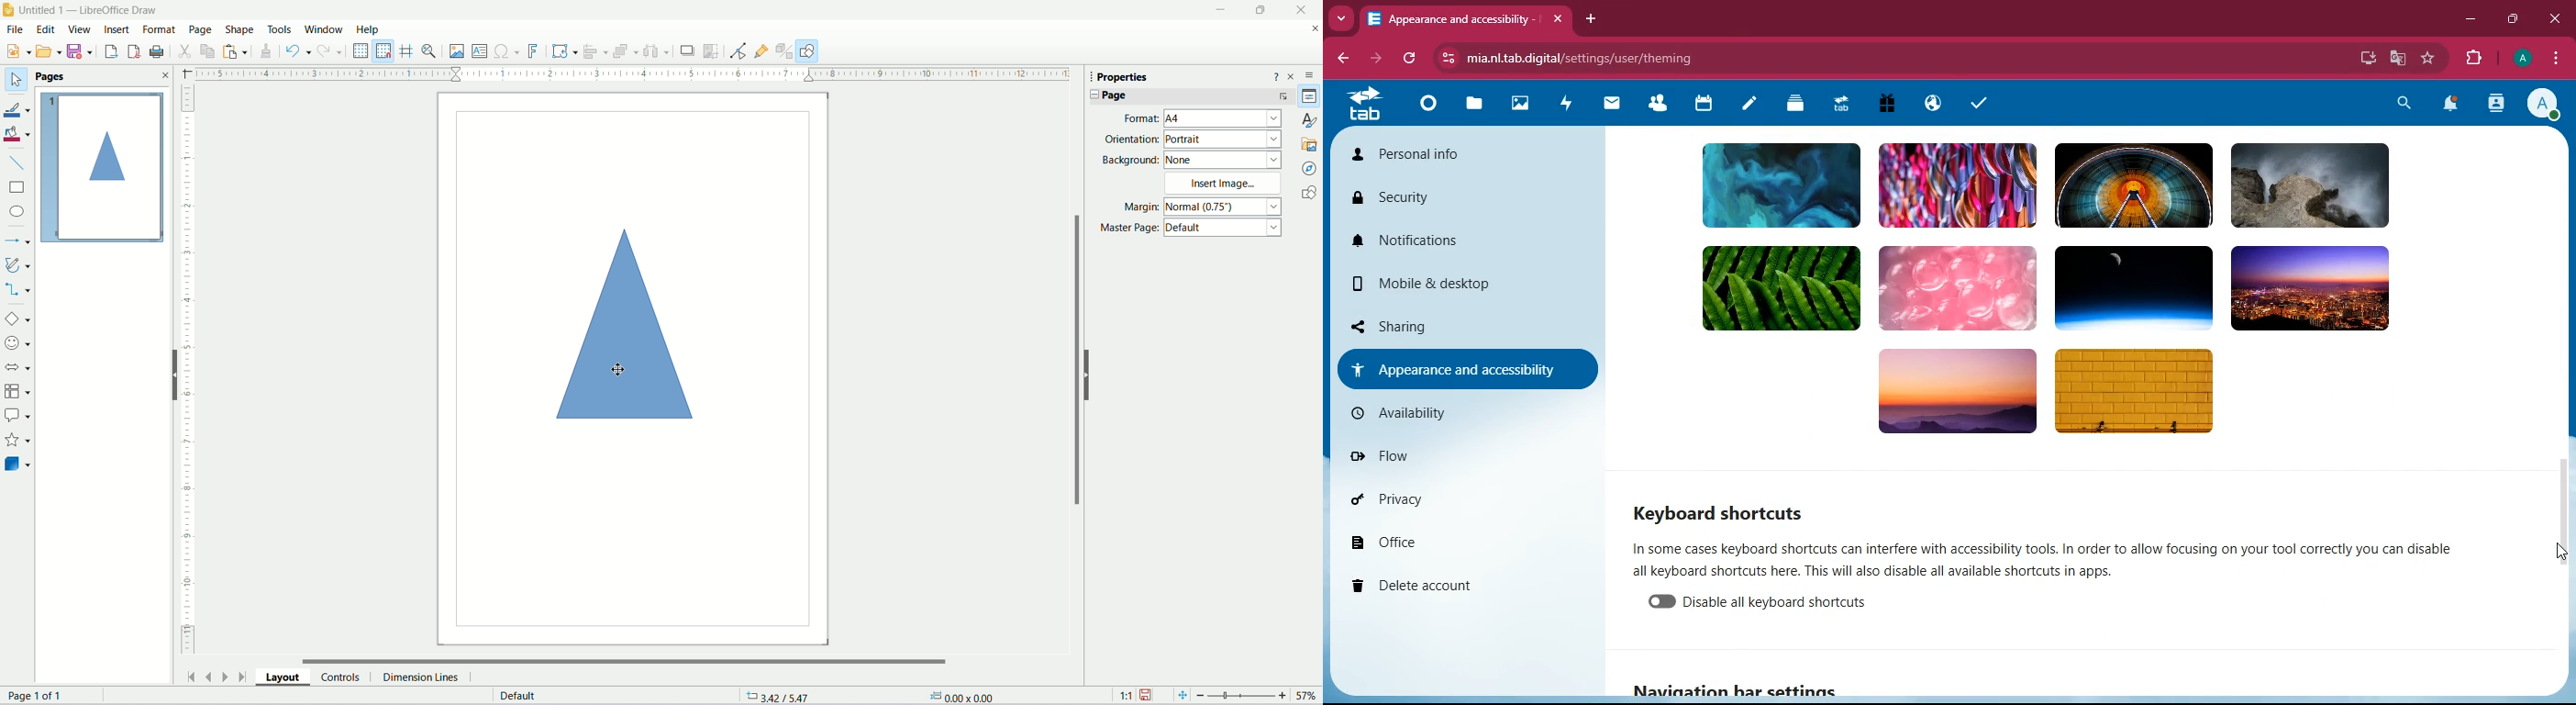  What do you see at coordinates (1127, 228) in the screenshot?
I see `Master Page` at bounding box center [1127, 228].